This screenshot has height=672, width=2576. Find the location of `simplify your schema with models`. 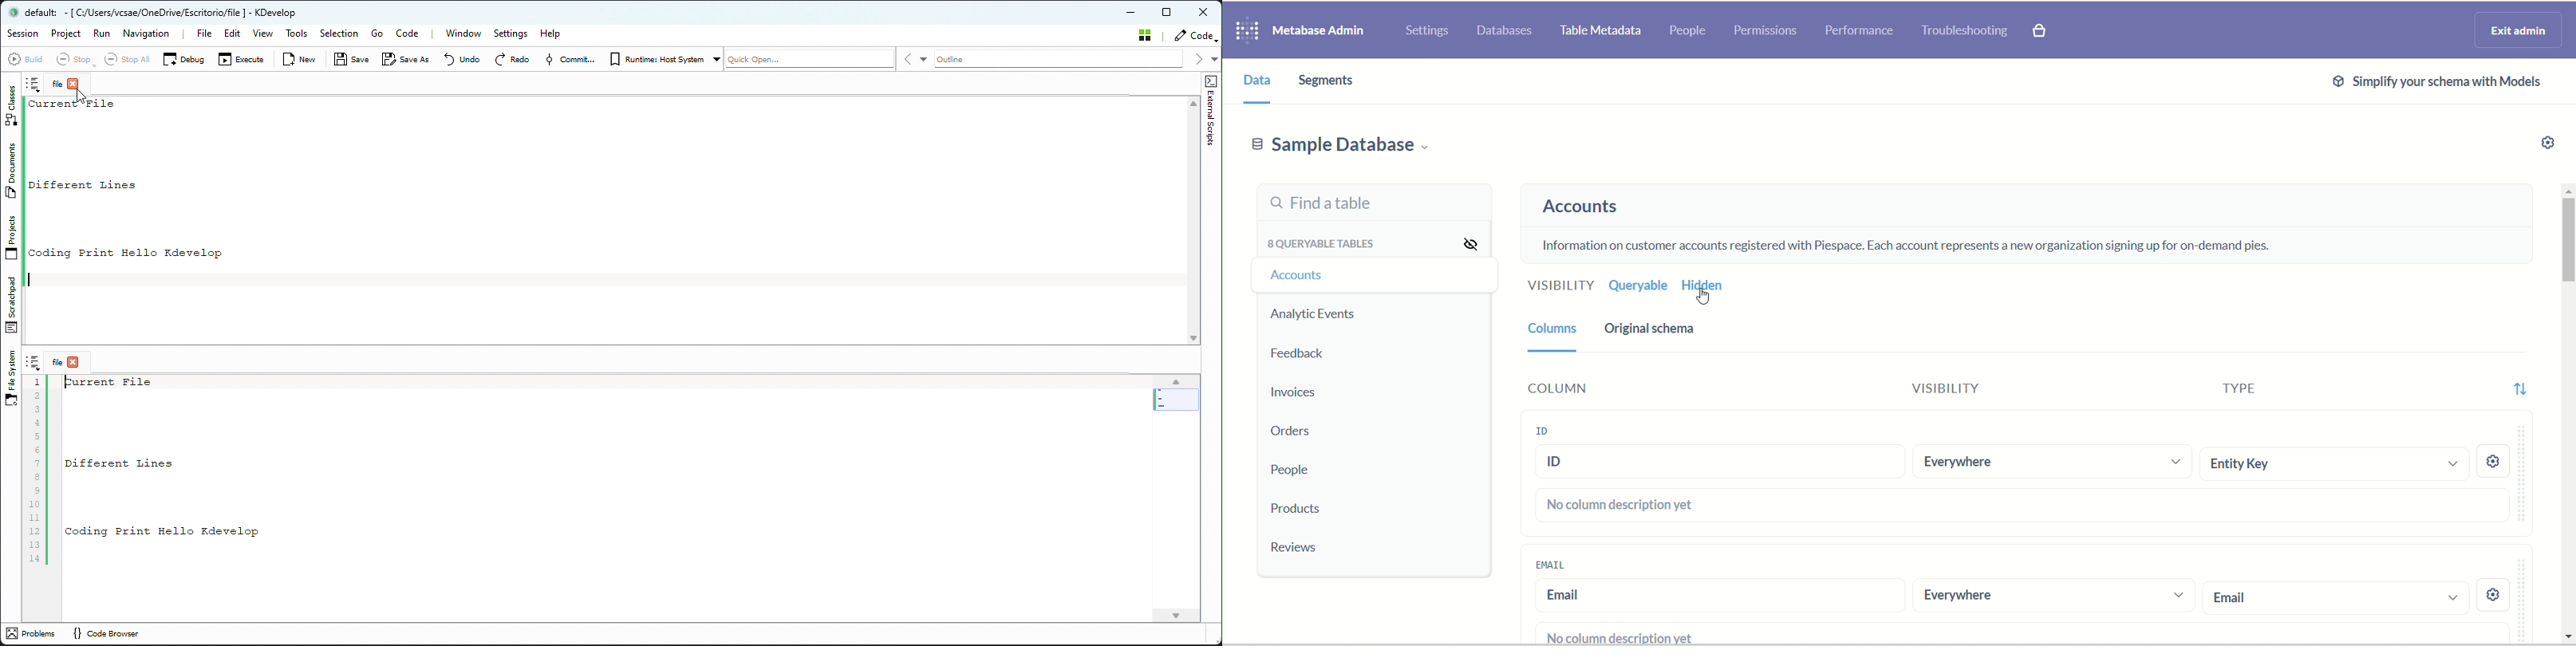

simplify your schema with models is located at coordinates (2452, 85).